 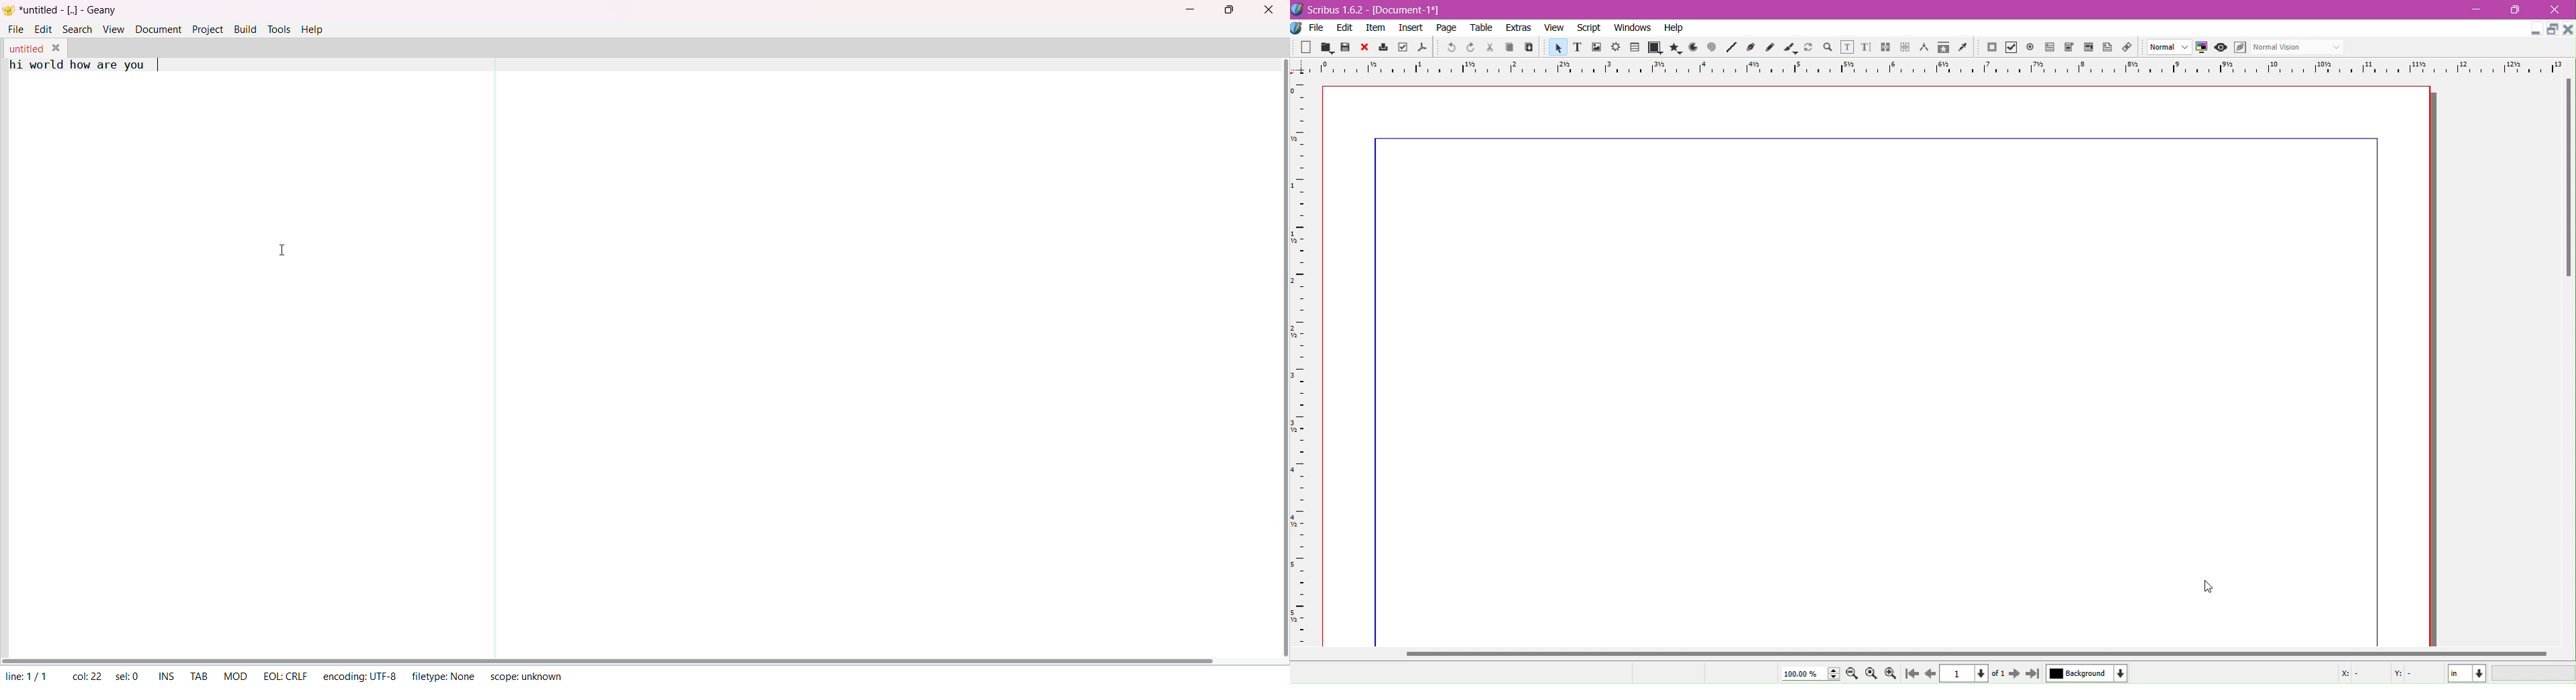 What do you see at coordinates (1810, 48) in the screenshot?
I see `rotate item` at bounding box center [1810, 48].